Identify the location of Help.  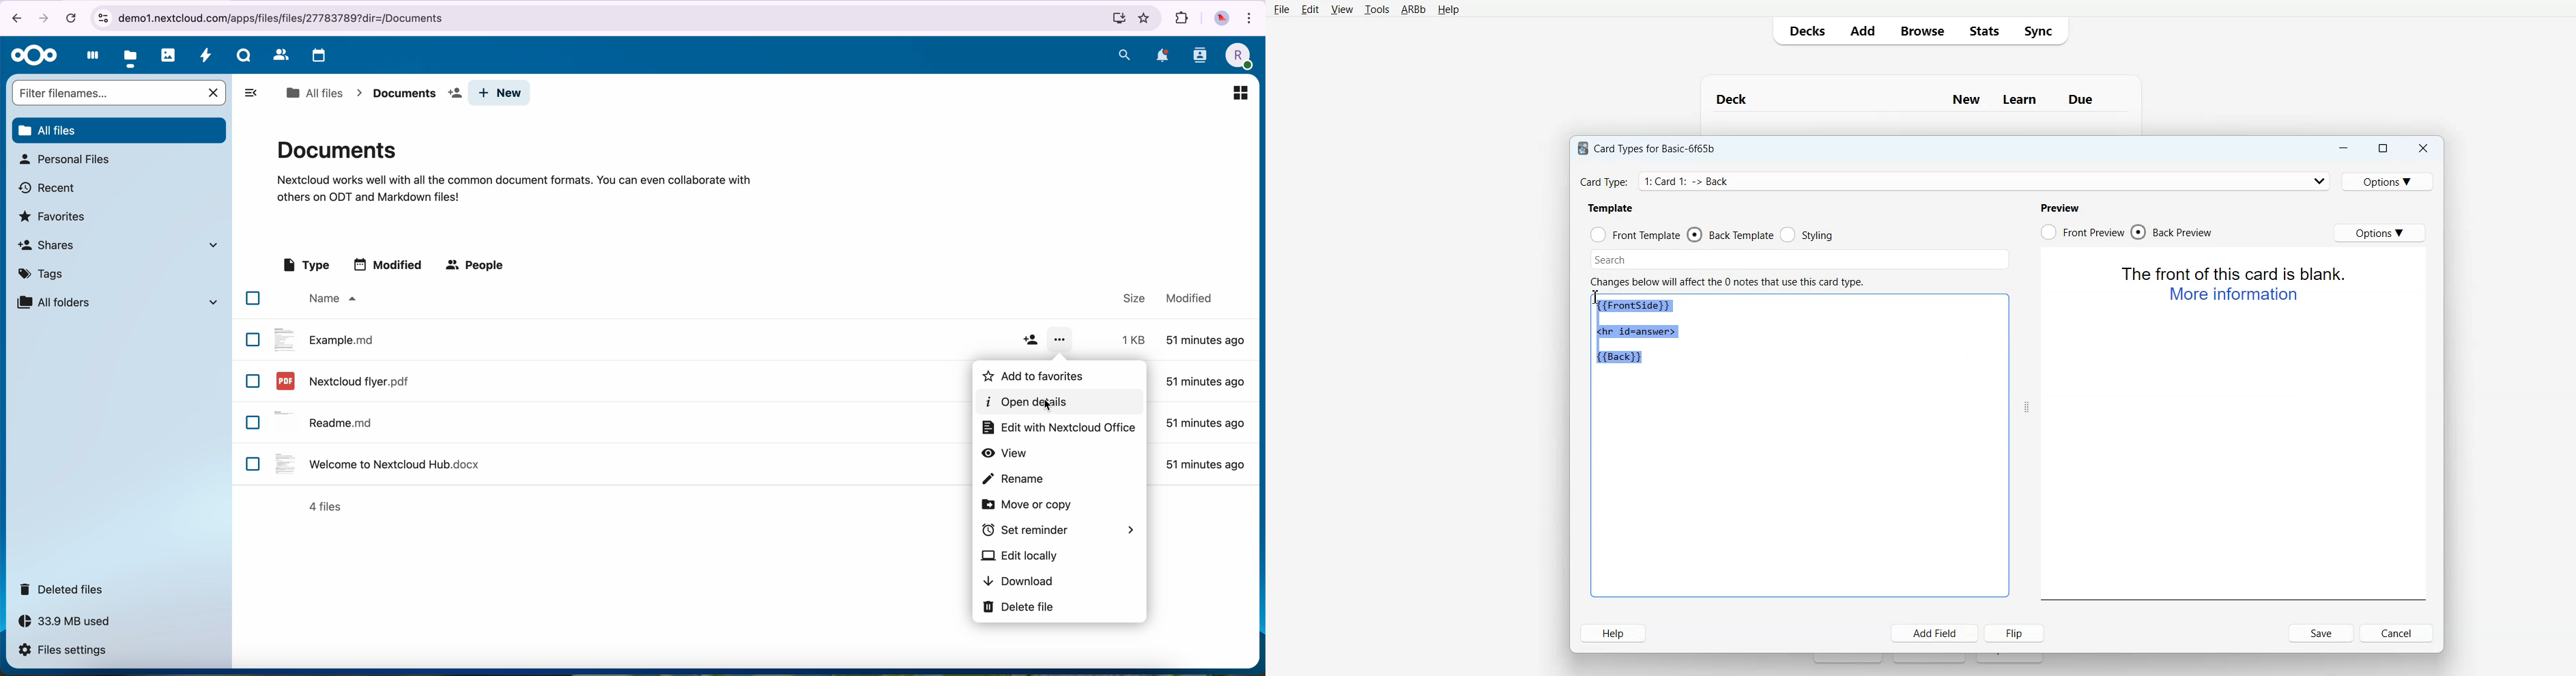
(1447, 10).